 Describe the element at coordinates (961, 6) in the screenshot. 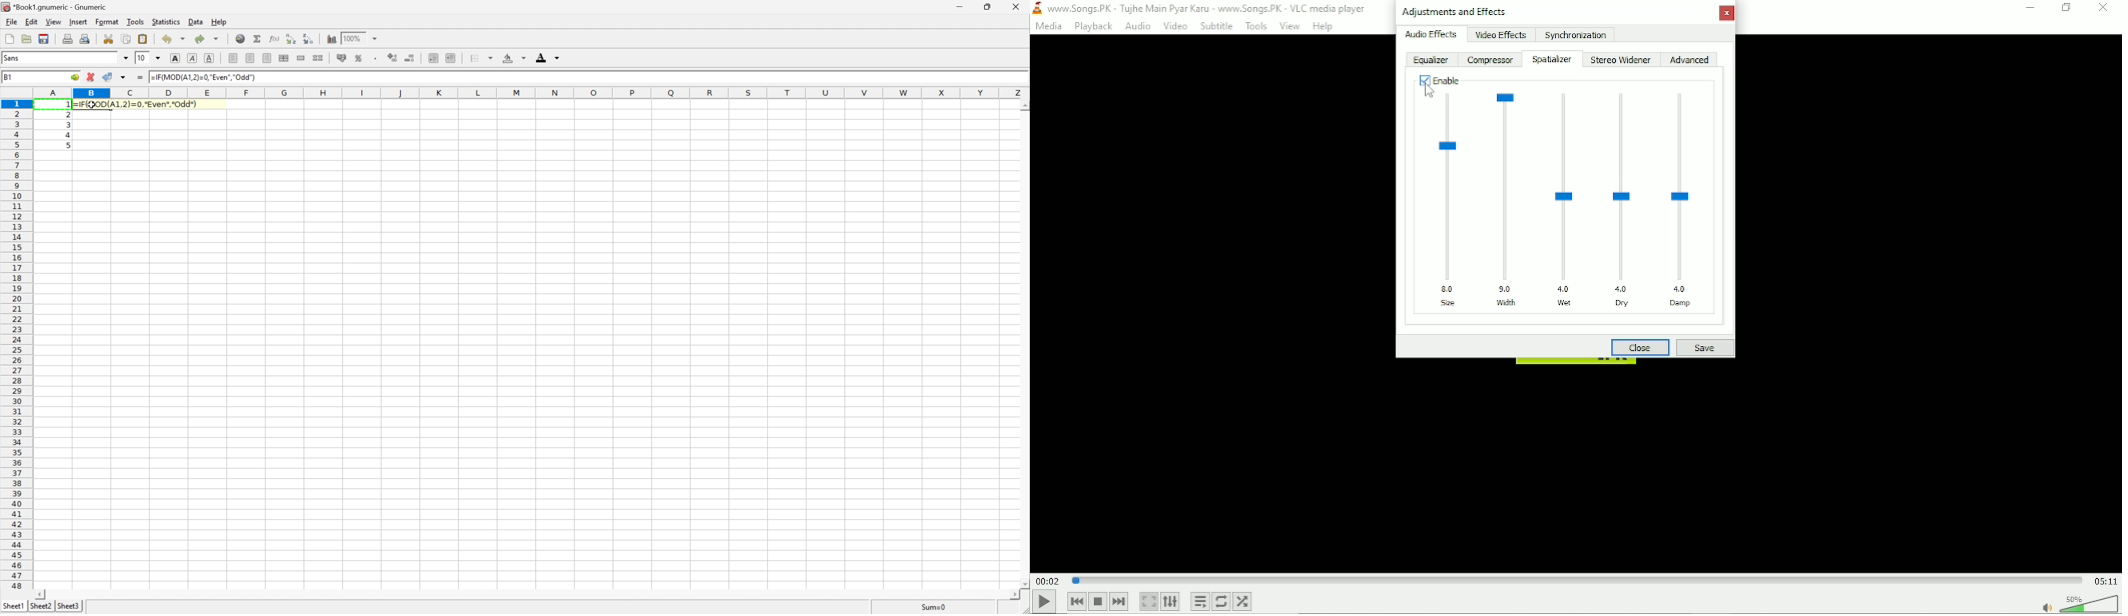

I see `Minimize` at that location.